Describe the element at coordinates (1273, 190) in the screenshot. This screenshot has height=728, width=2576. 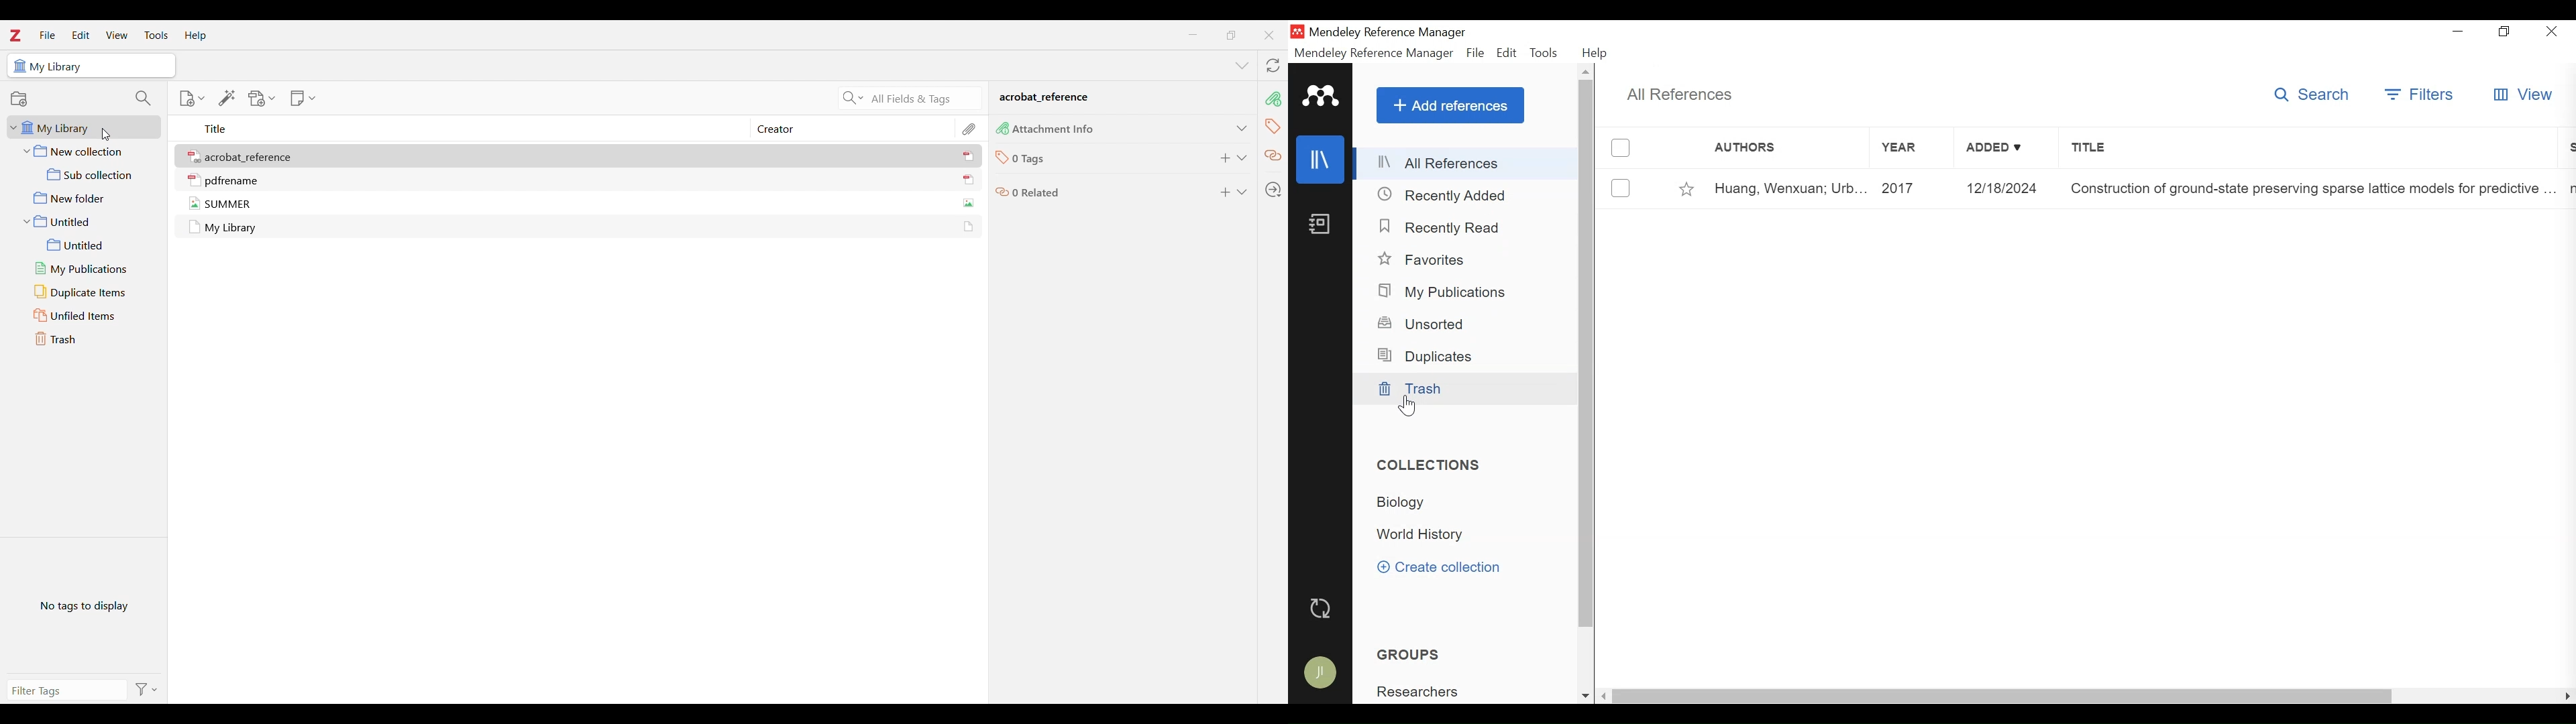
I see `Locate` at that location.